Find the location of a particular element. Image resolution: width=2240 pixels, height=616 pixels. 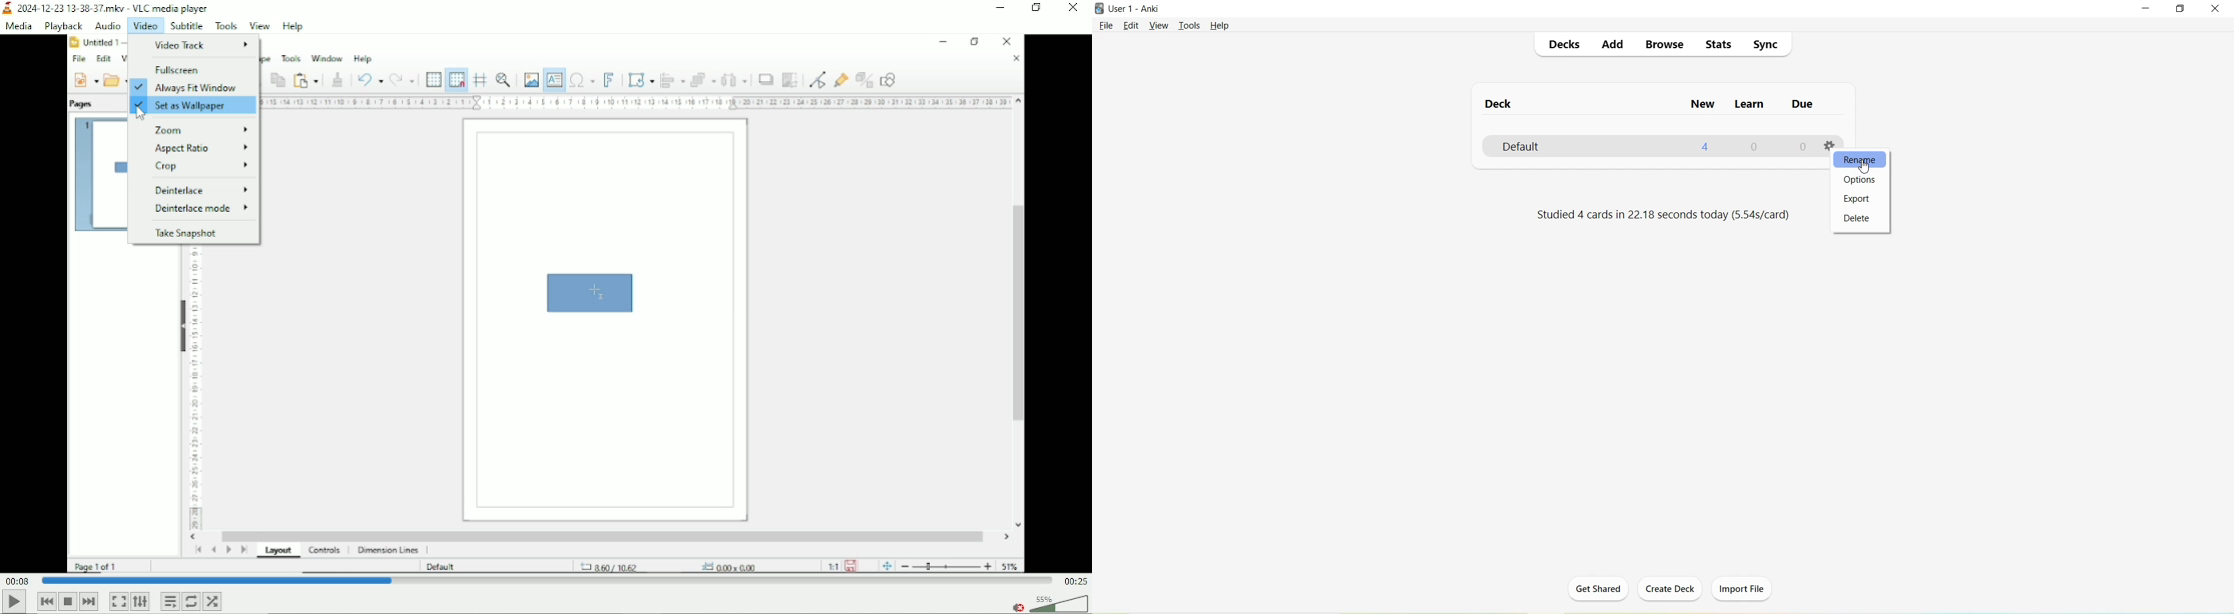

Minimize is located at coordinates (1001, 7).